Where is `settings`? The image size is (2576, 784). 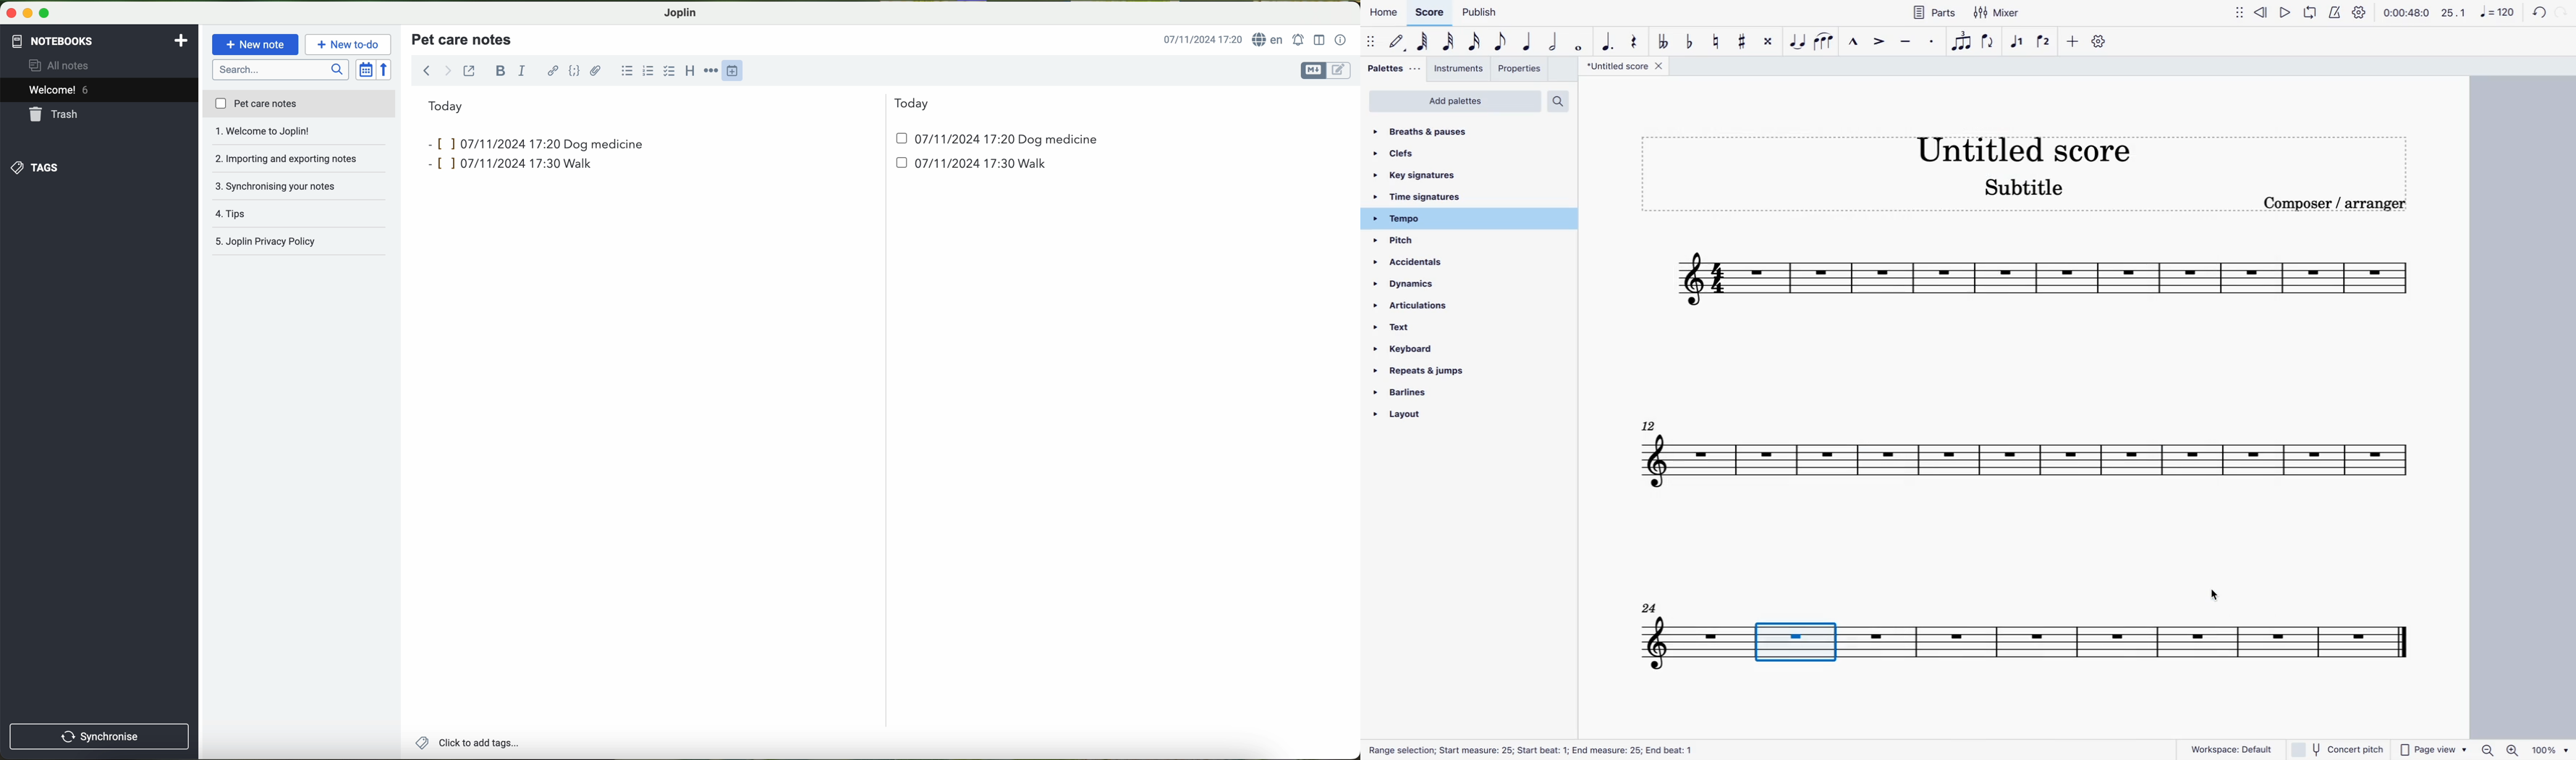
settings is located at coordinates (2359, 14).